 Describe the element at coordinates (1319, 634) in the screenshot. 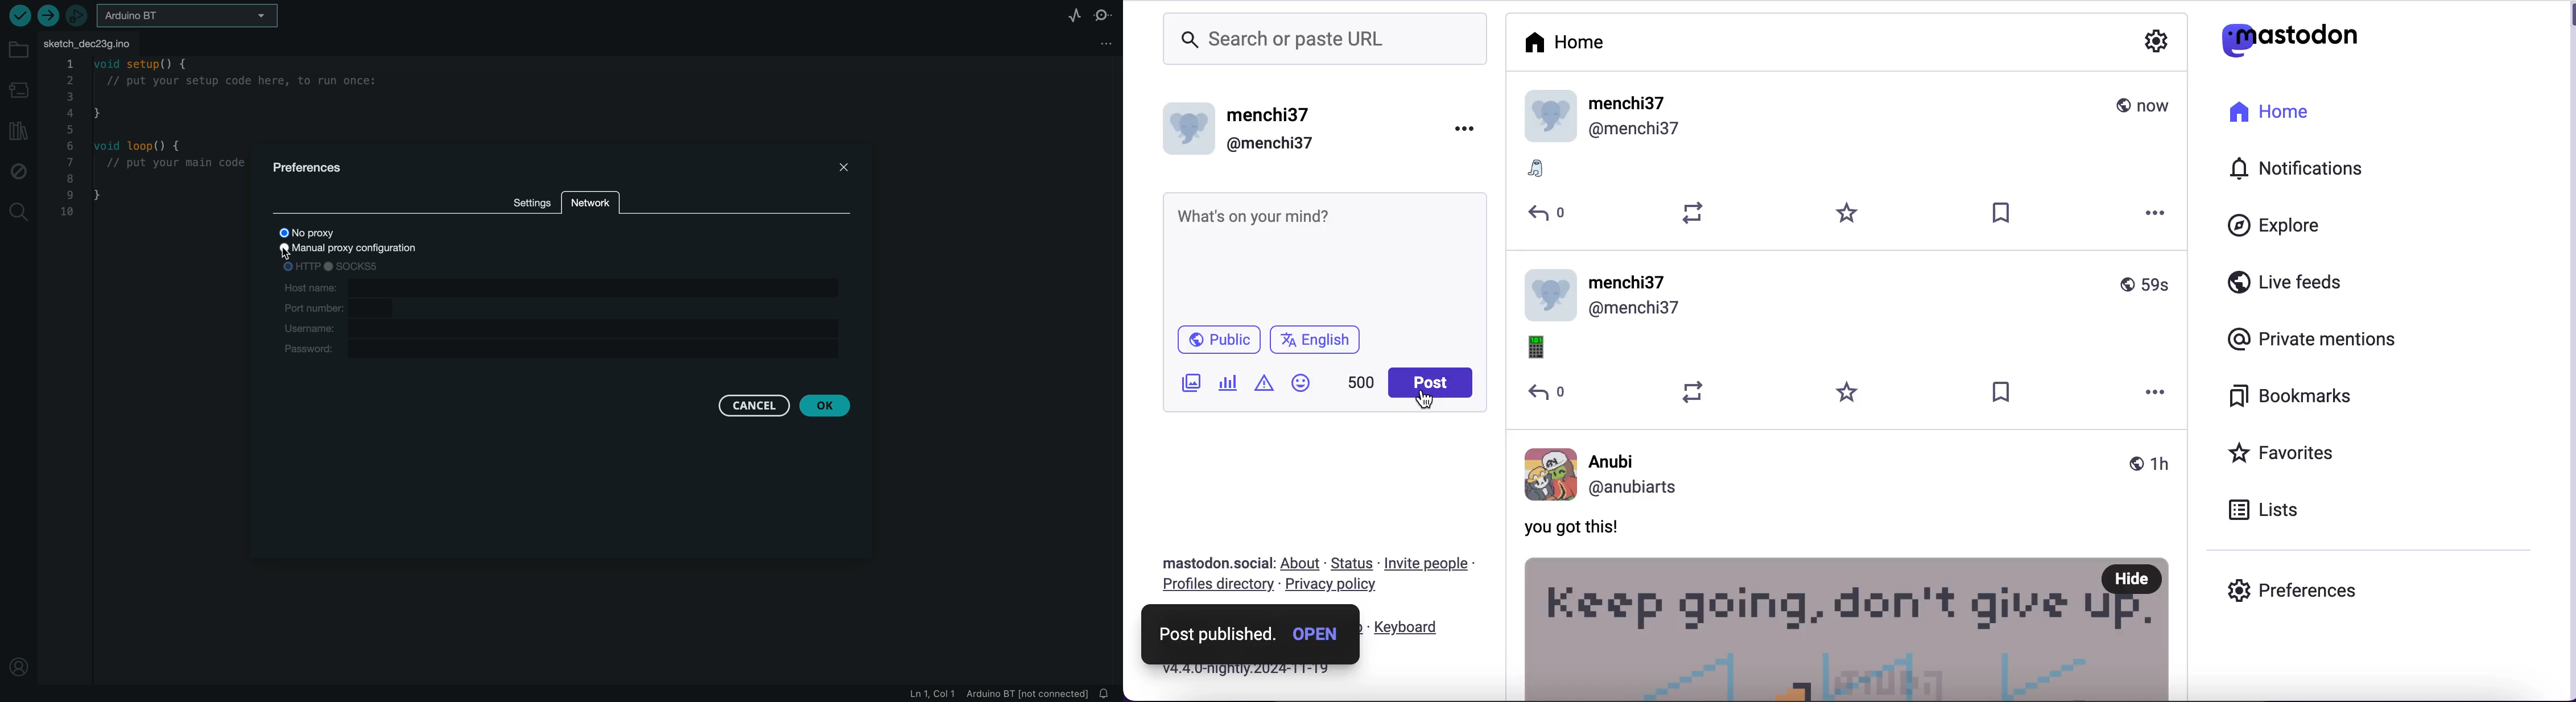

I see `open` at that location.